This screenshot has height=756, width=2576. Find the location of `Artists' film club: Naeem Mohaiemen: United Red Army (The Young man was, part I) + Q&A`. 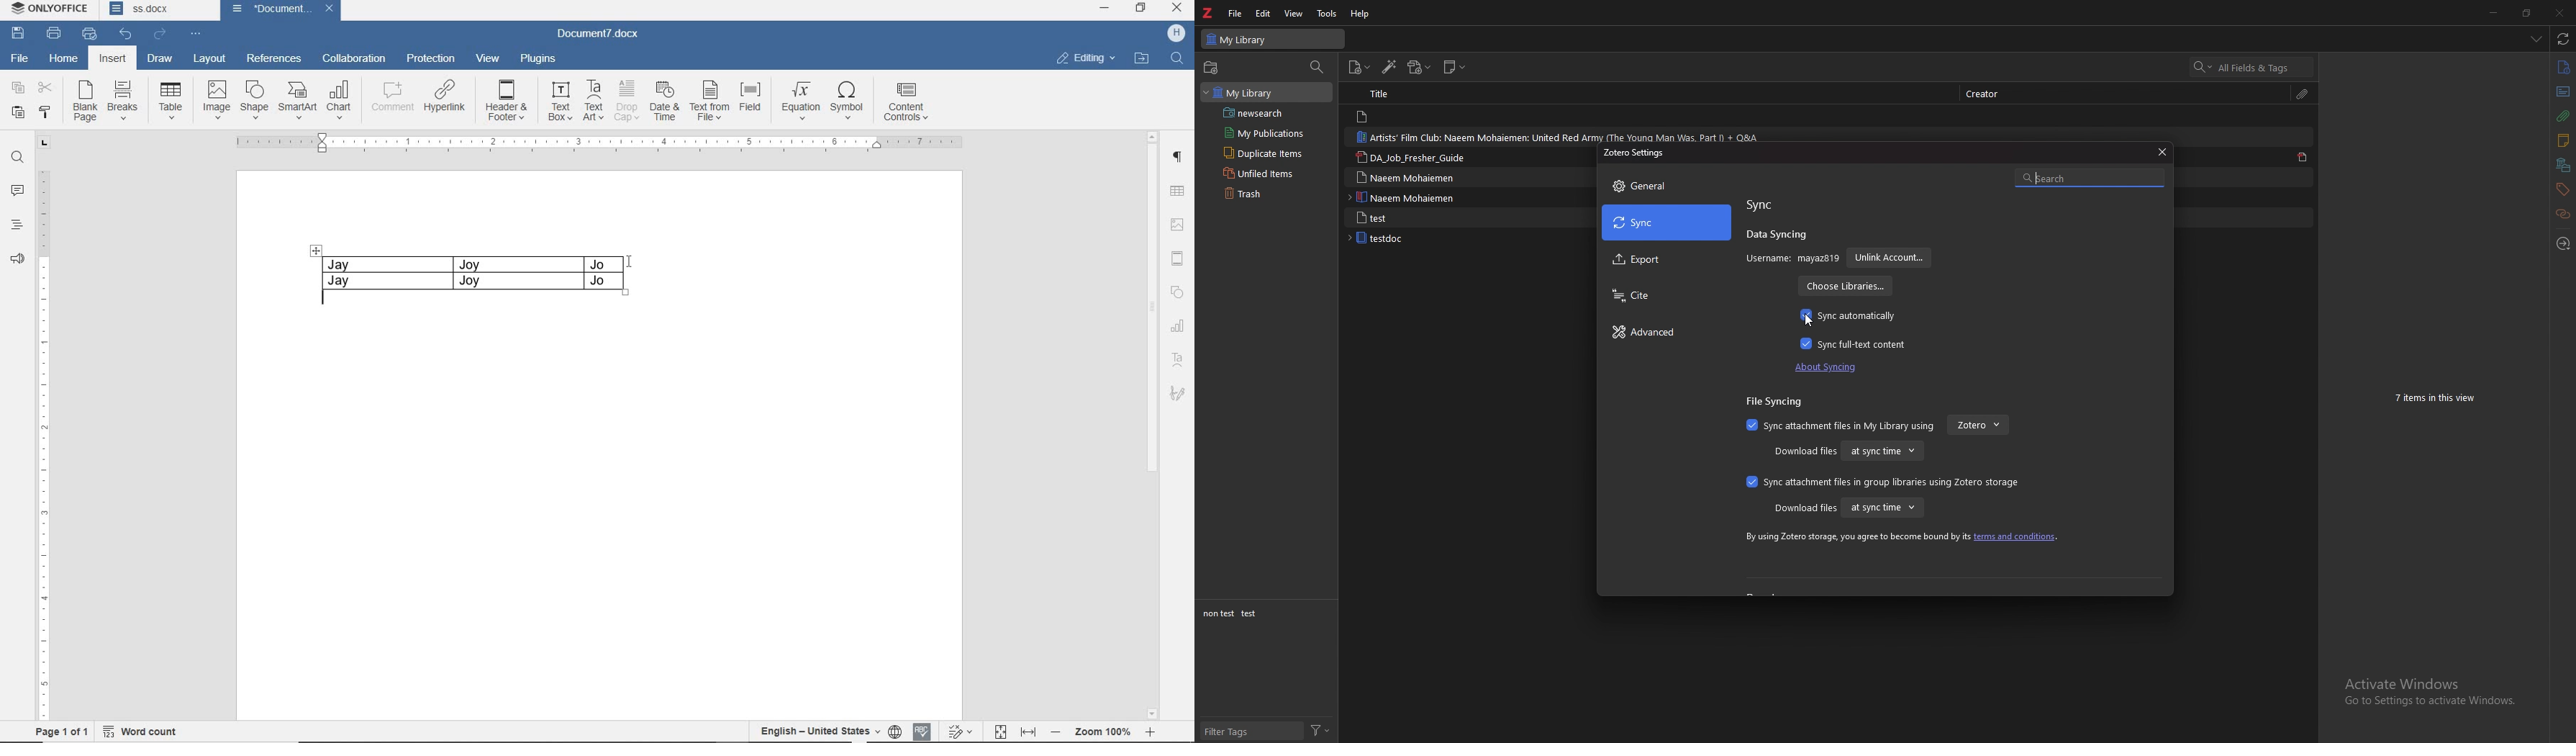

Artists' film club: Naeem Mohaiemen: United Red Army (The Young man was, part I) + Q&A is located at coordinates (1559, 136).